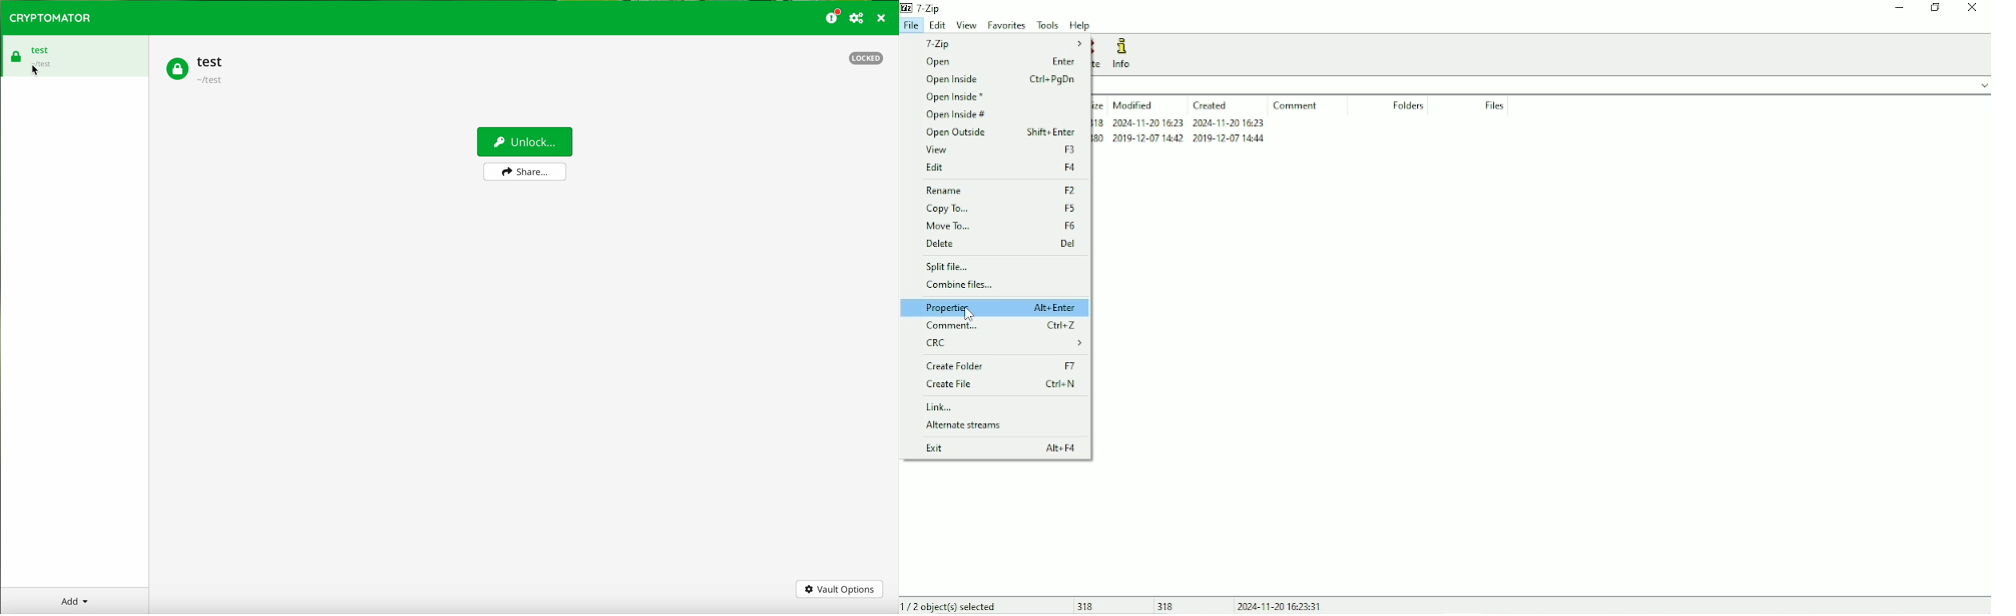 This screenshot has height=616, width=2016. I want to click on Size, so click(1098, 106).